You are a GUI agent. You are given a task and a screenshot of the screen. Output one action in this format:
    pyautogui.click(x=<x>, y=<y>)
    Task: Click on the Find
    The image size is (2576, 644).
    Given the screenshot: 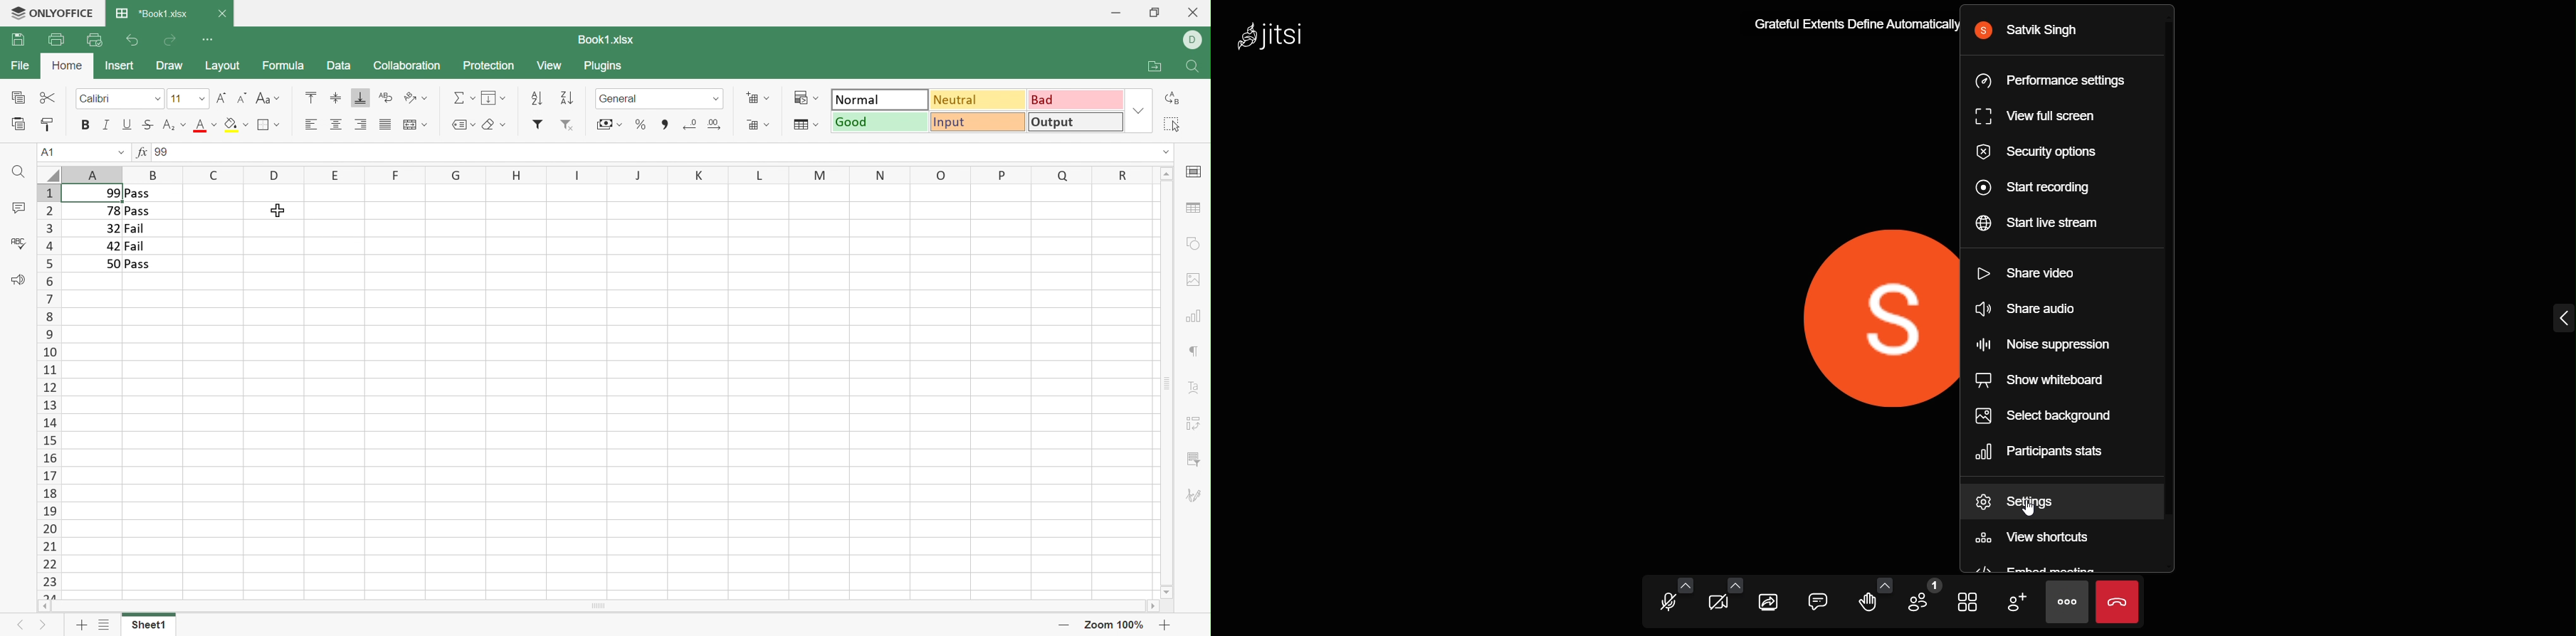 What is the action you would take?
    pyautogui.click(x=16, y=172)
    